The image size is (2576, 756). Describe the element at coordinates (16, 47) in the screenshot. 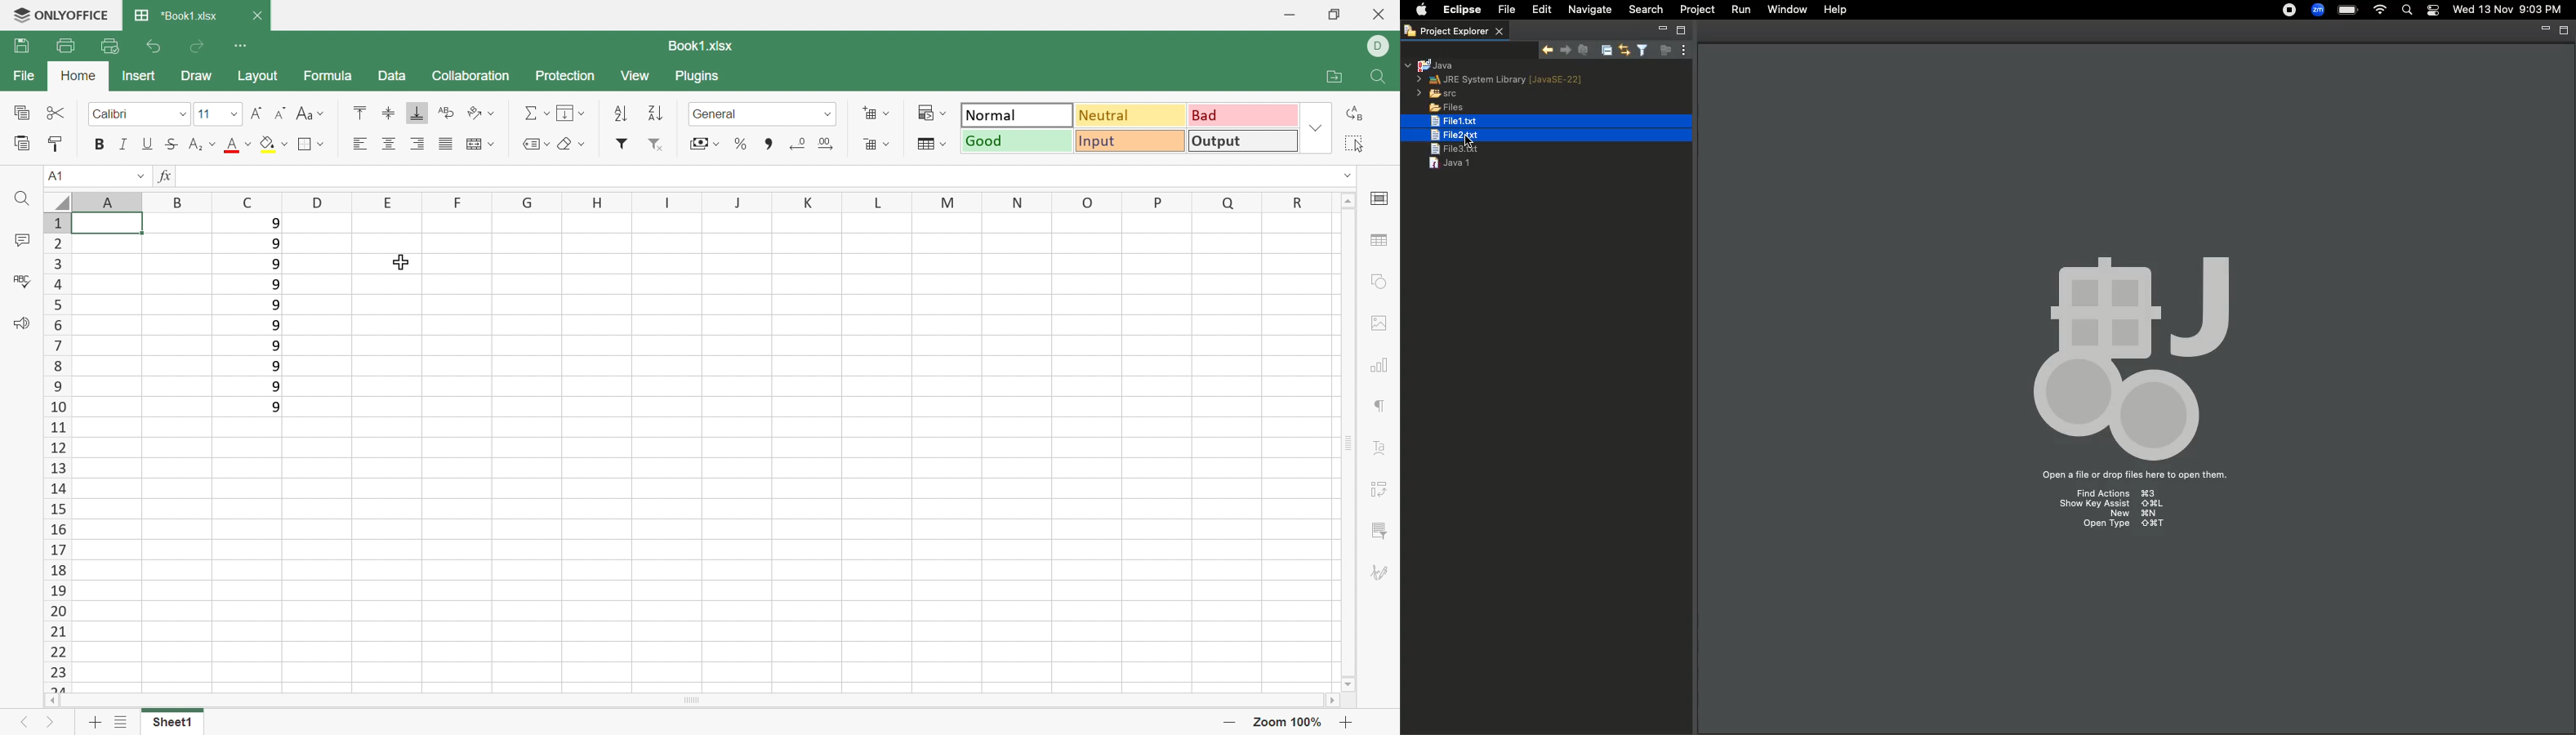

I see `Save` at that location.